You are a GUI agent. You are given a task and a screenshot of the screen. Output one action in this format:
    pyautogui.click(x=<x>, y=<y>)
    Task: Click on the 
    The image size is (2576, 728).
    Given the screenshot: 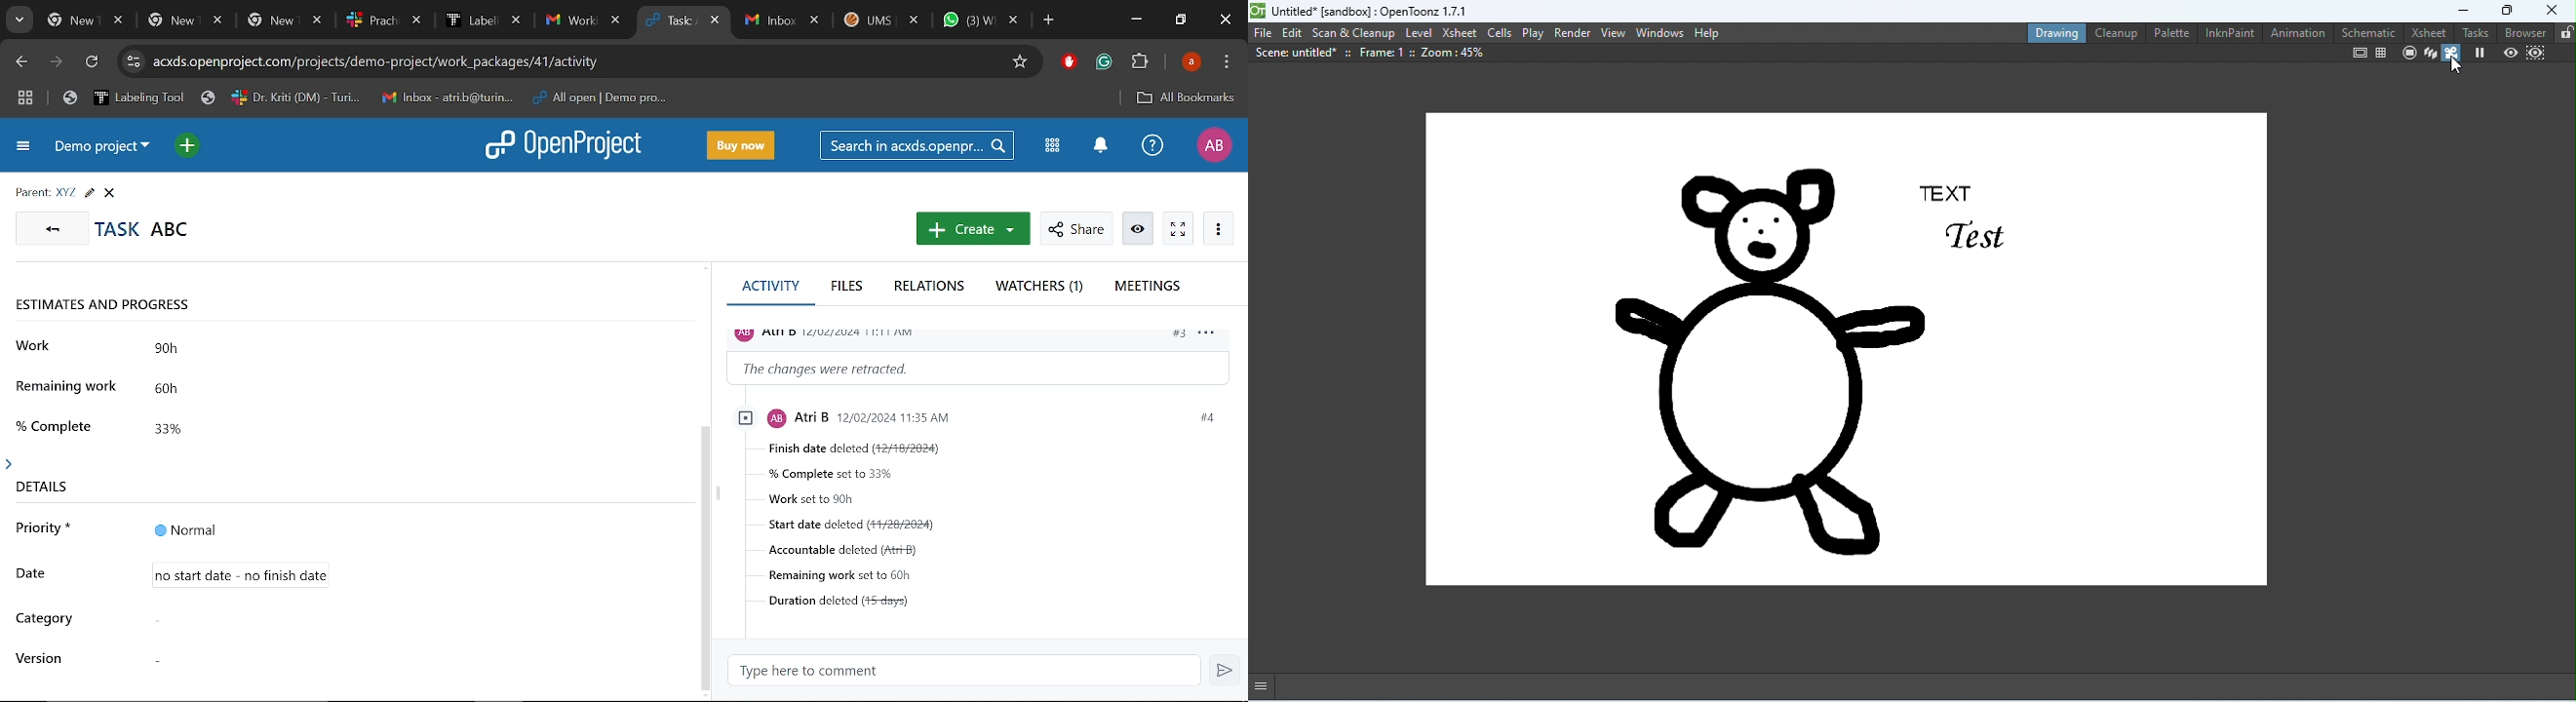 What is the action you would take?
    pyautogui.click(x=26, y=147)
    